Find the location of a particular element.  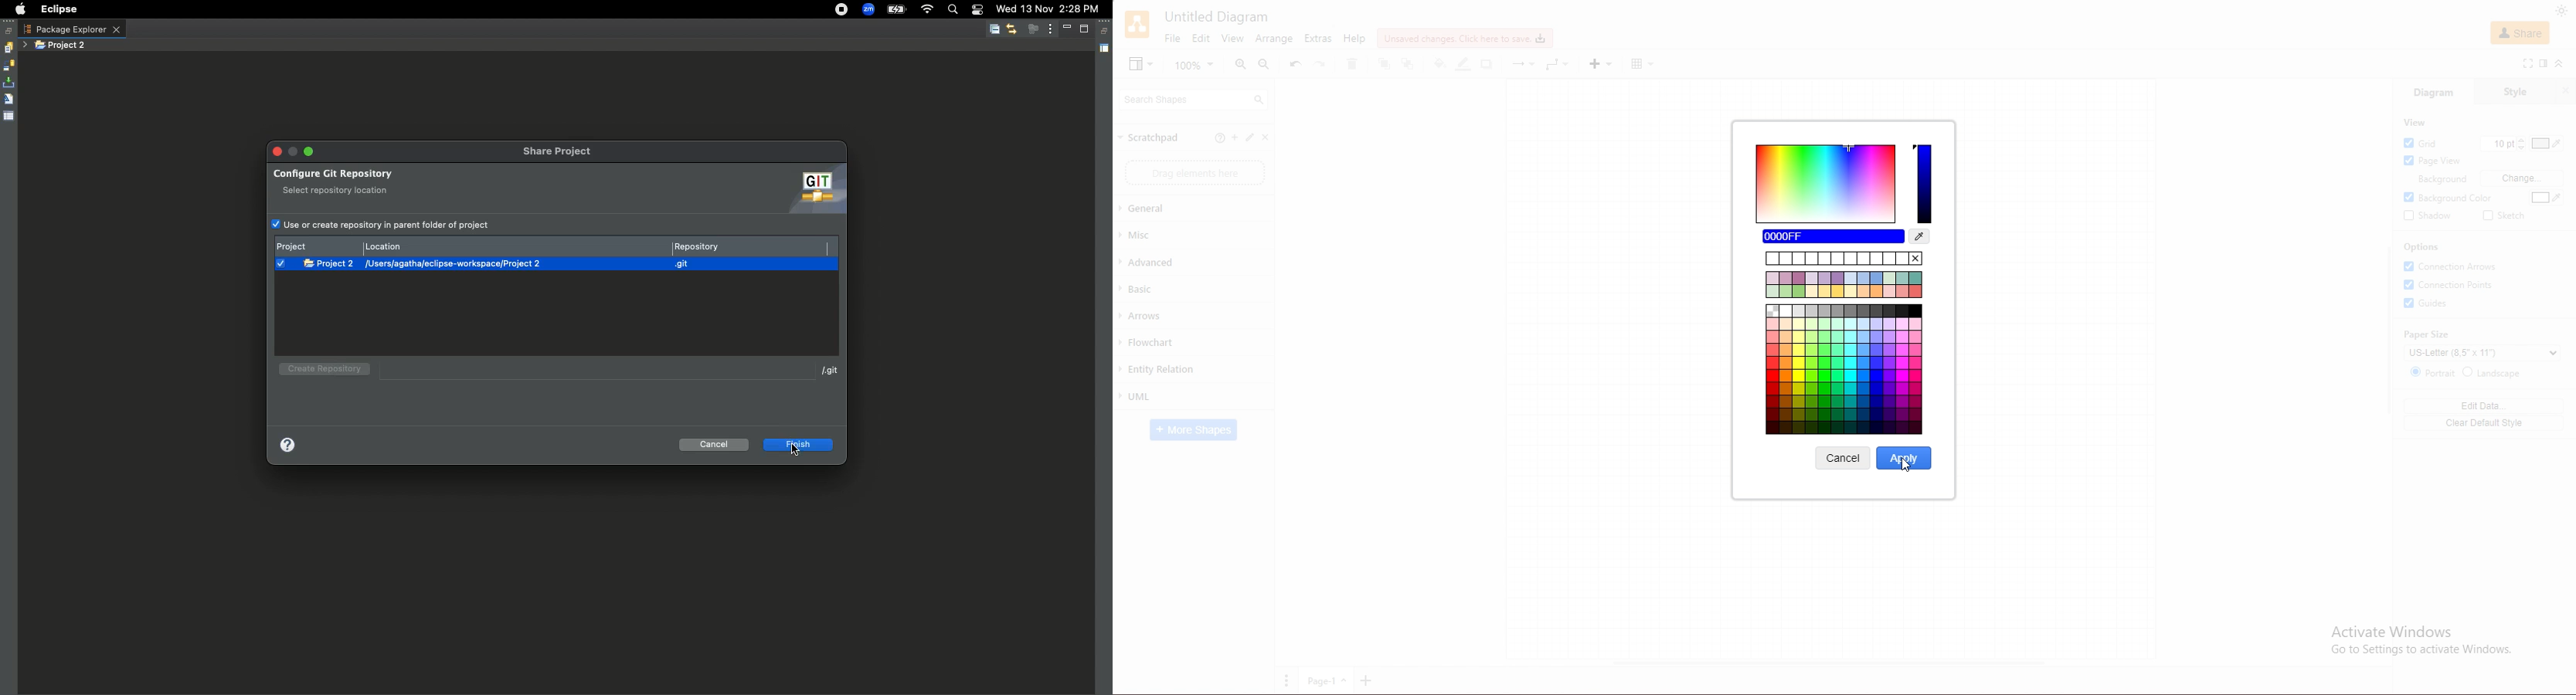

Repository is located at coordinates (748, 246).